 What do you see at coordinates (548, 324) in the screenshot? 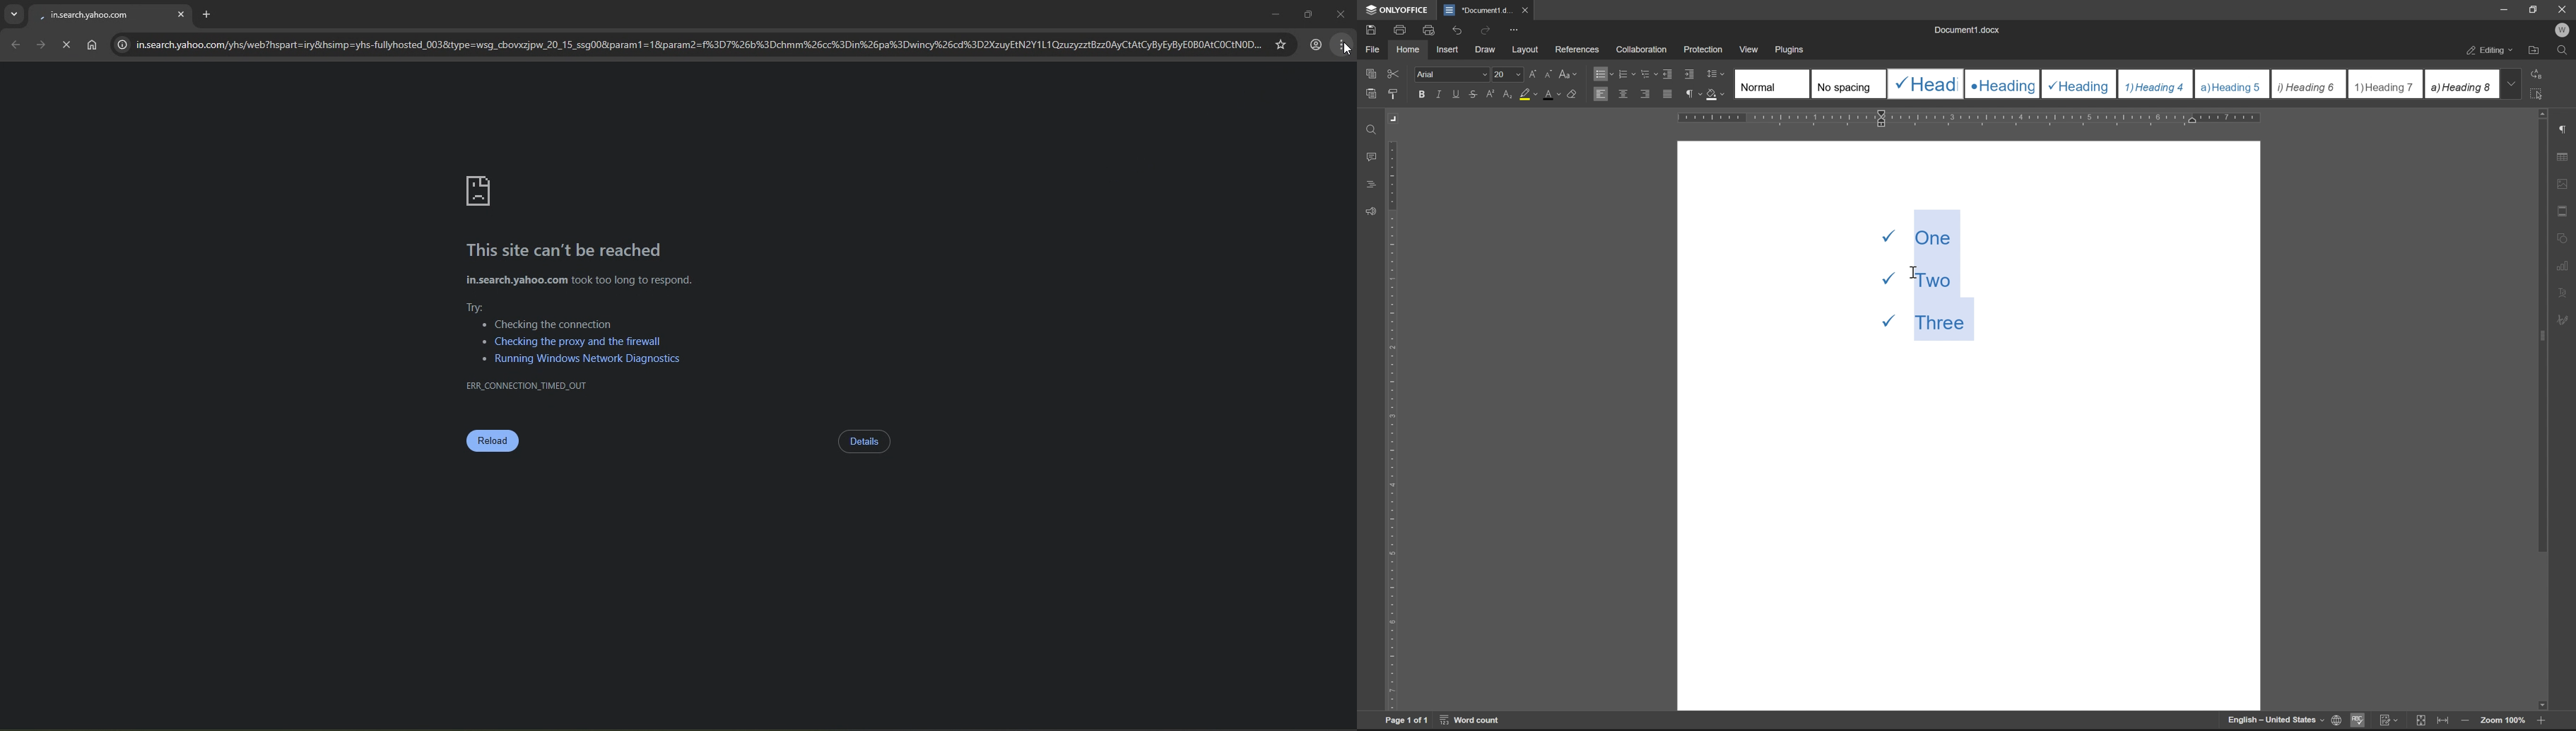
I see `checking the connection` at bounding box center [548, 324].